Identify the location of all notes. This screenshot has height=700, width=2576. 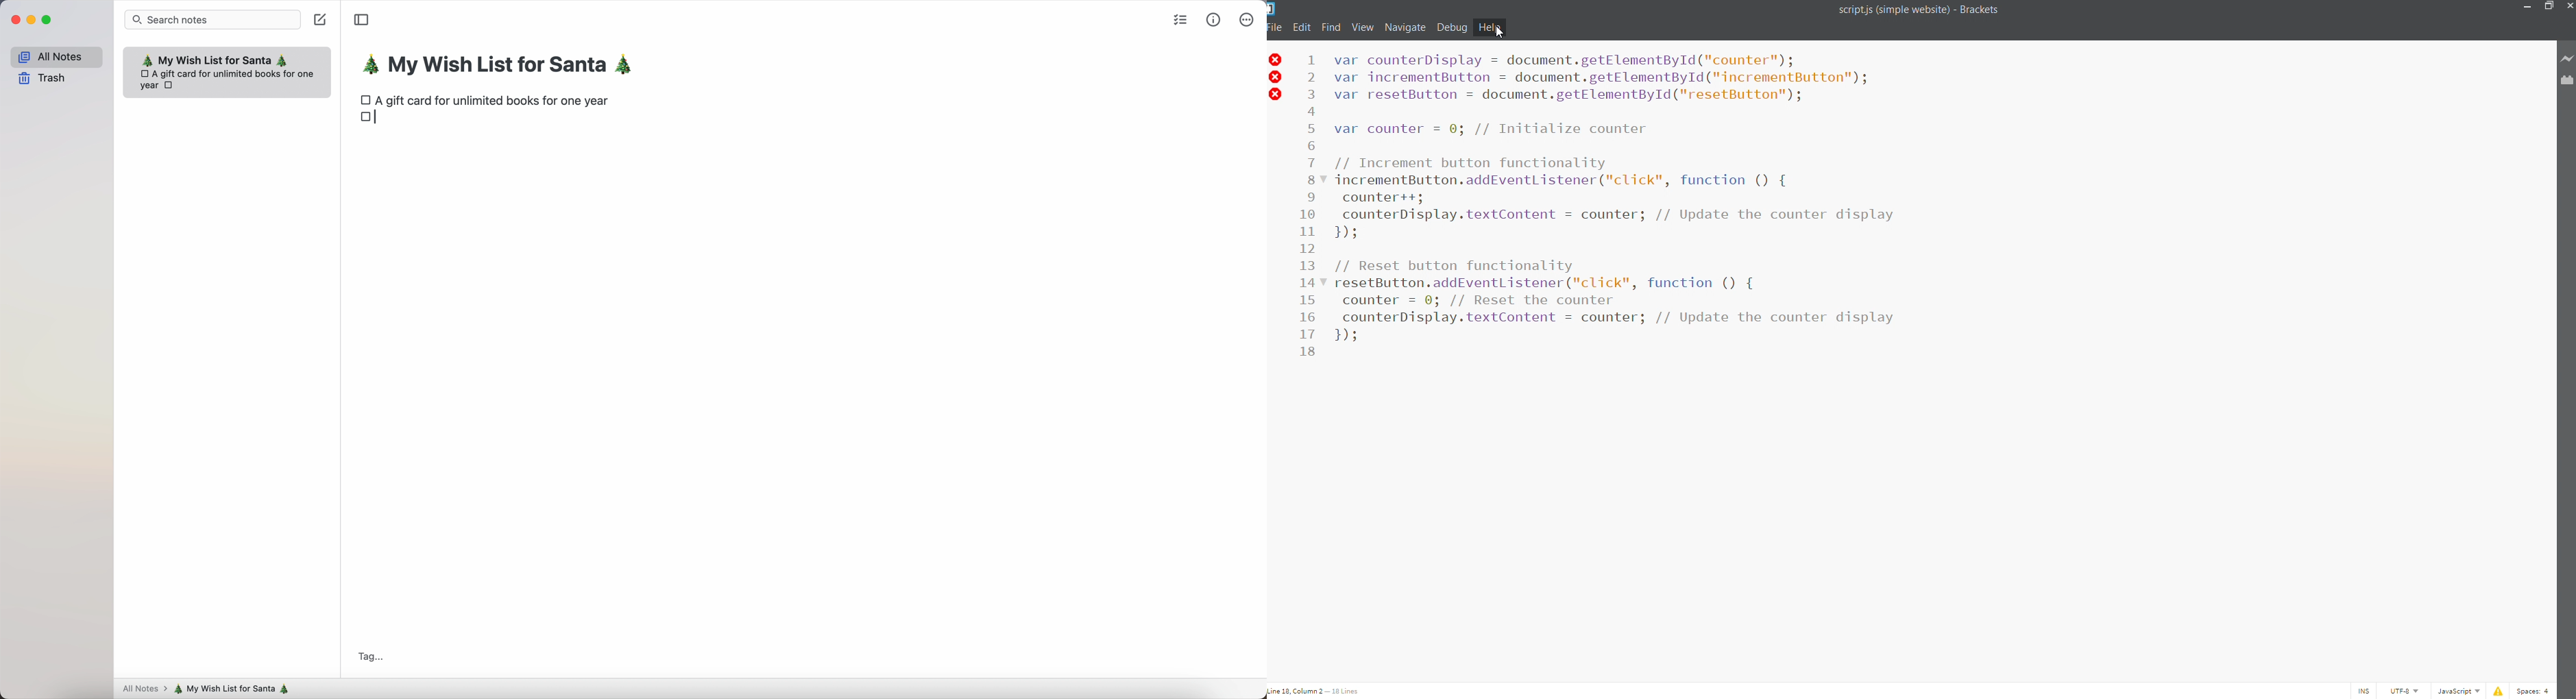
(143, 690).